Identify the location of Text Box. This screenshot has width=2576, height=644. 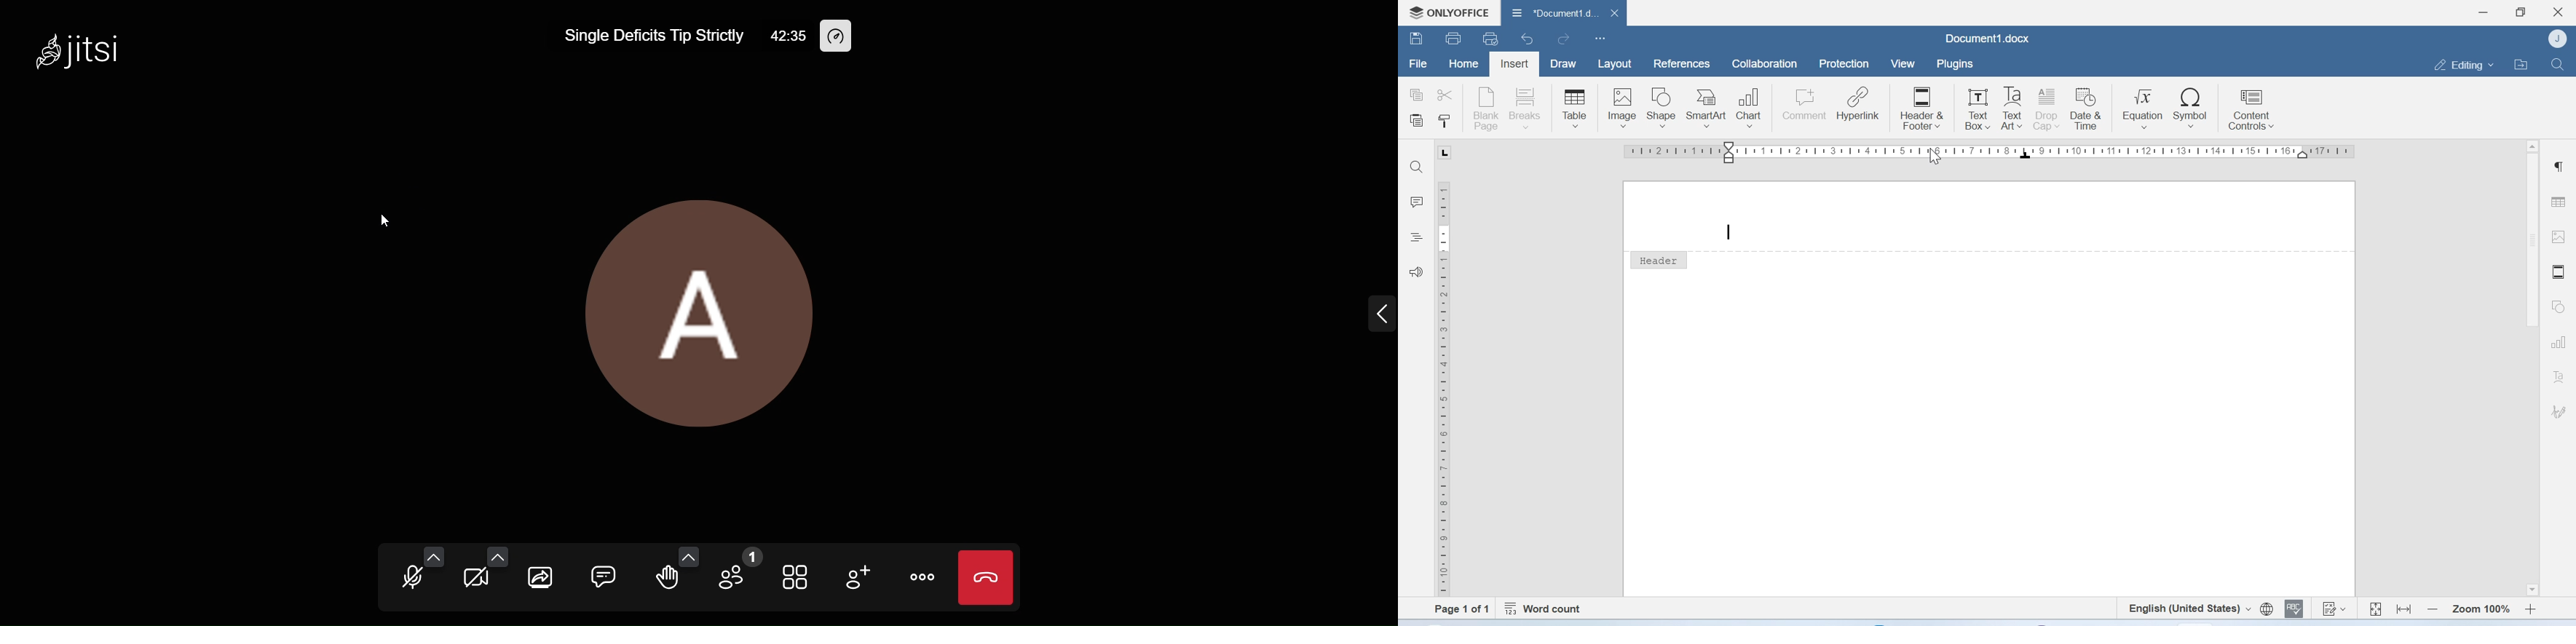
(1967, 106).